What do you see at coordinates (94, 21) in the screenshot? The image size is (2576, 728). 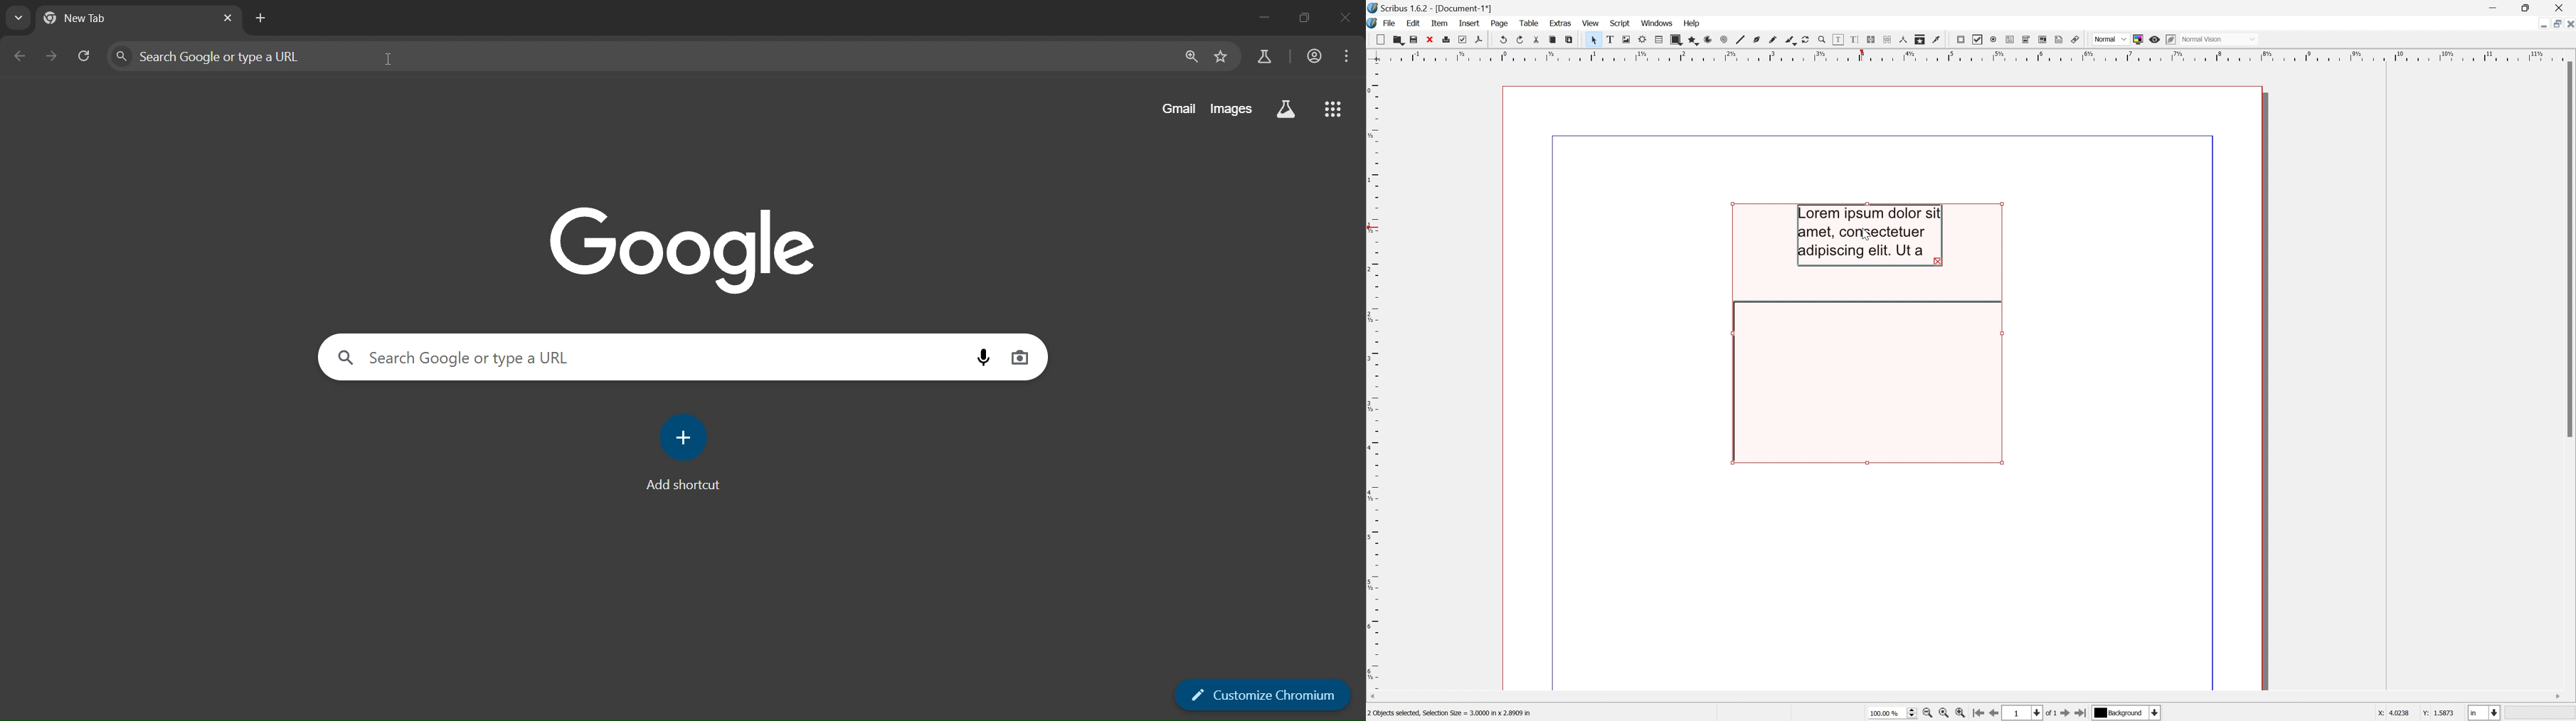 I see `New Tab` at bounding box center [94, 21].